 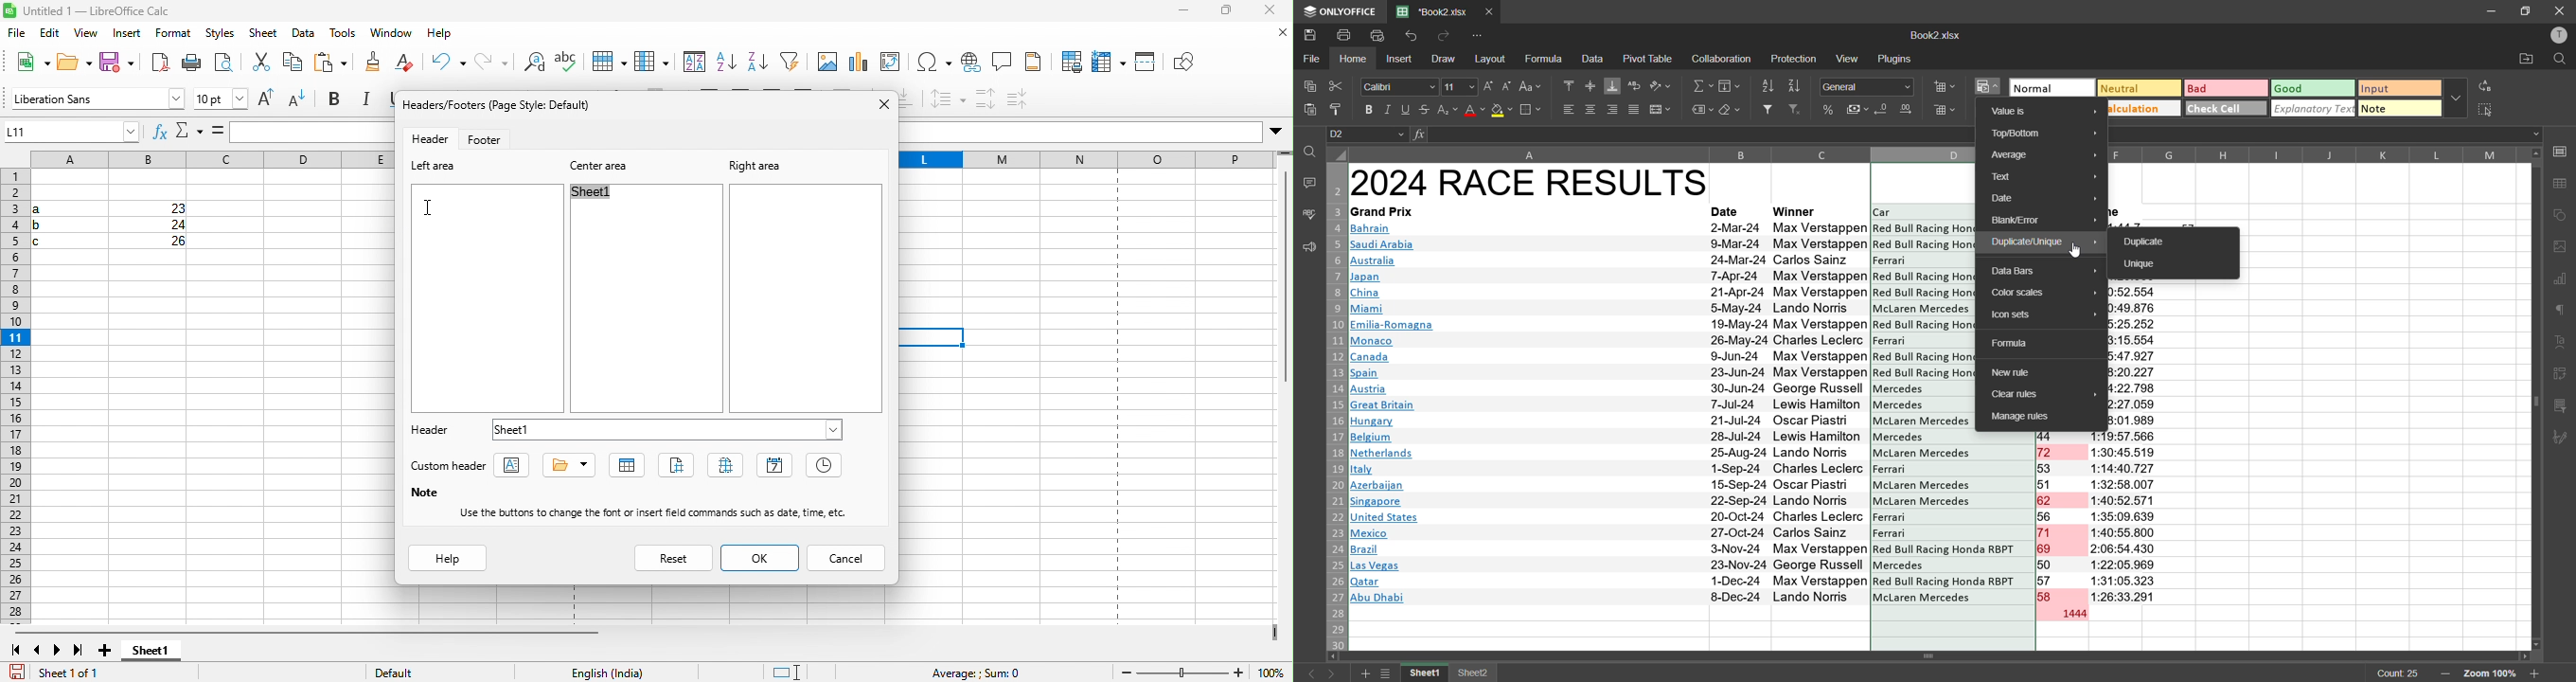 I want to click on title, so click(x=102, y=12).